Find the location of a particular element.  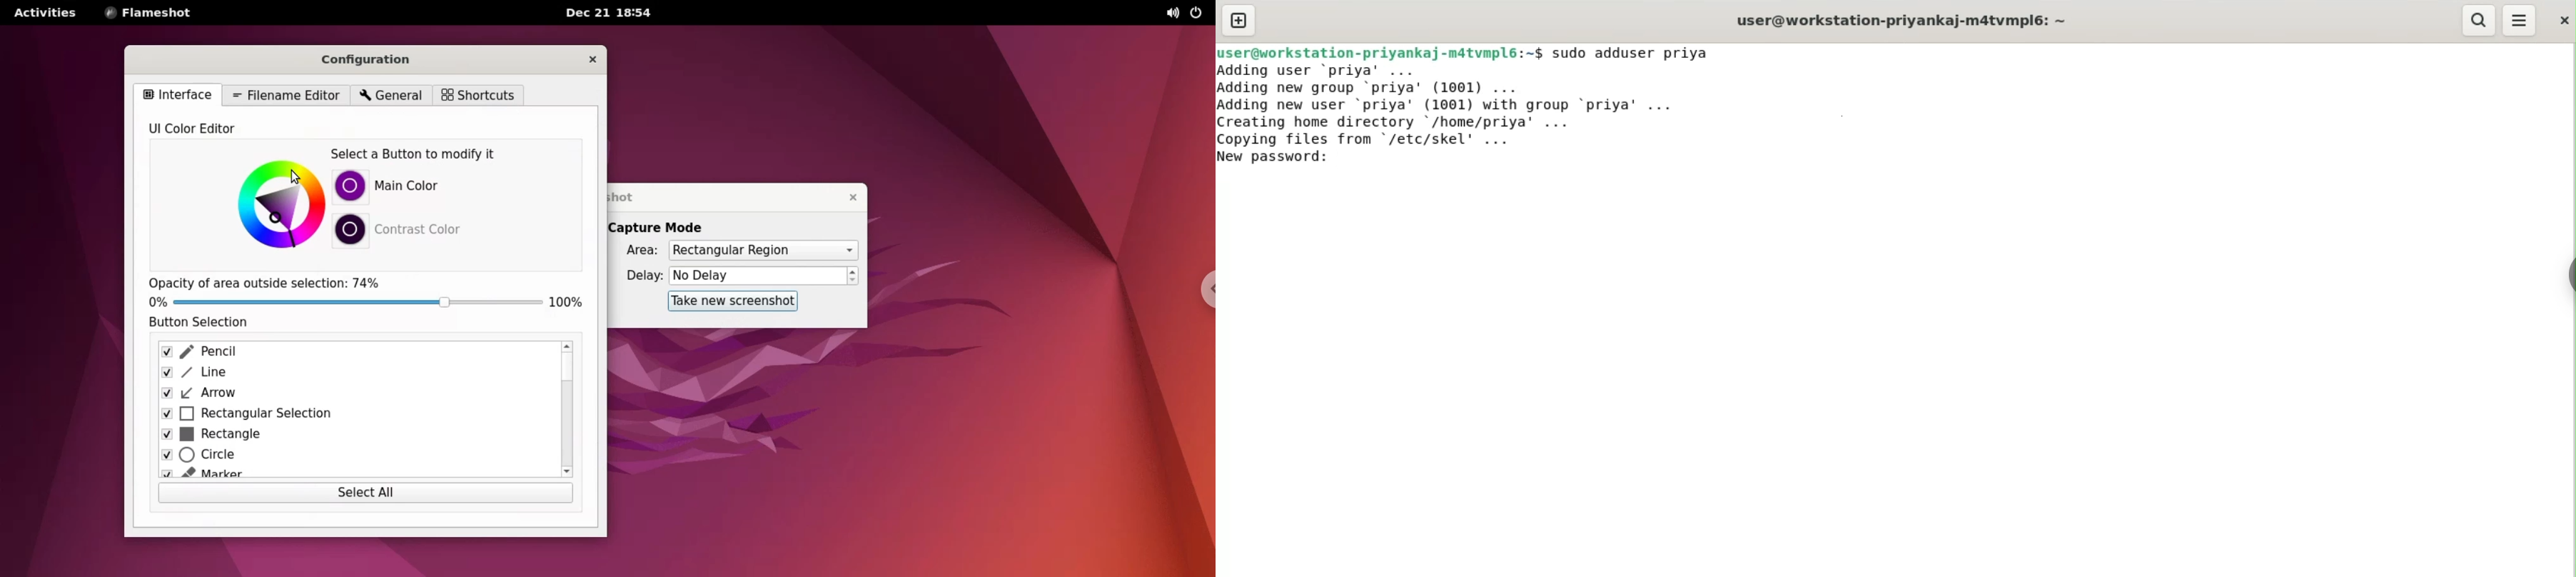

flameshot options is located at coordinates (148, 13).